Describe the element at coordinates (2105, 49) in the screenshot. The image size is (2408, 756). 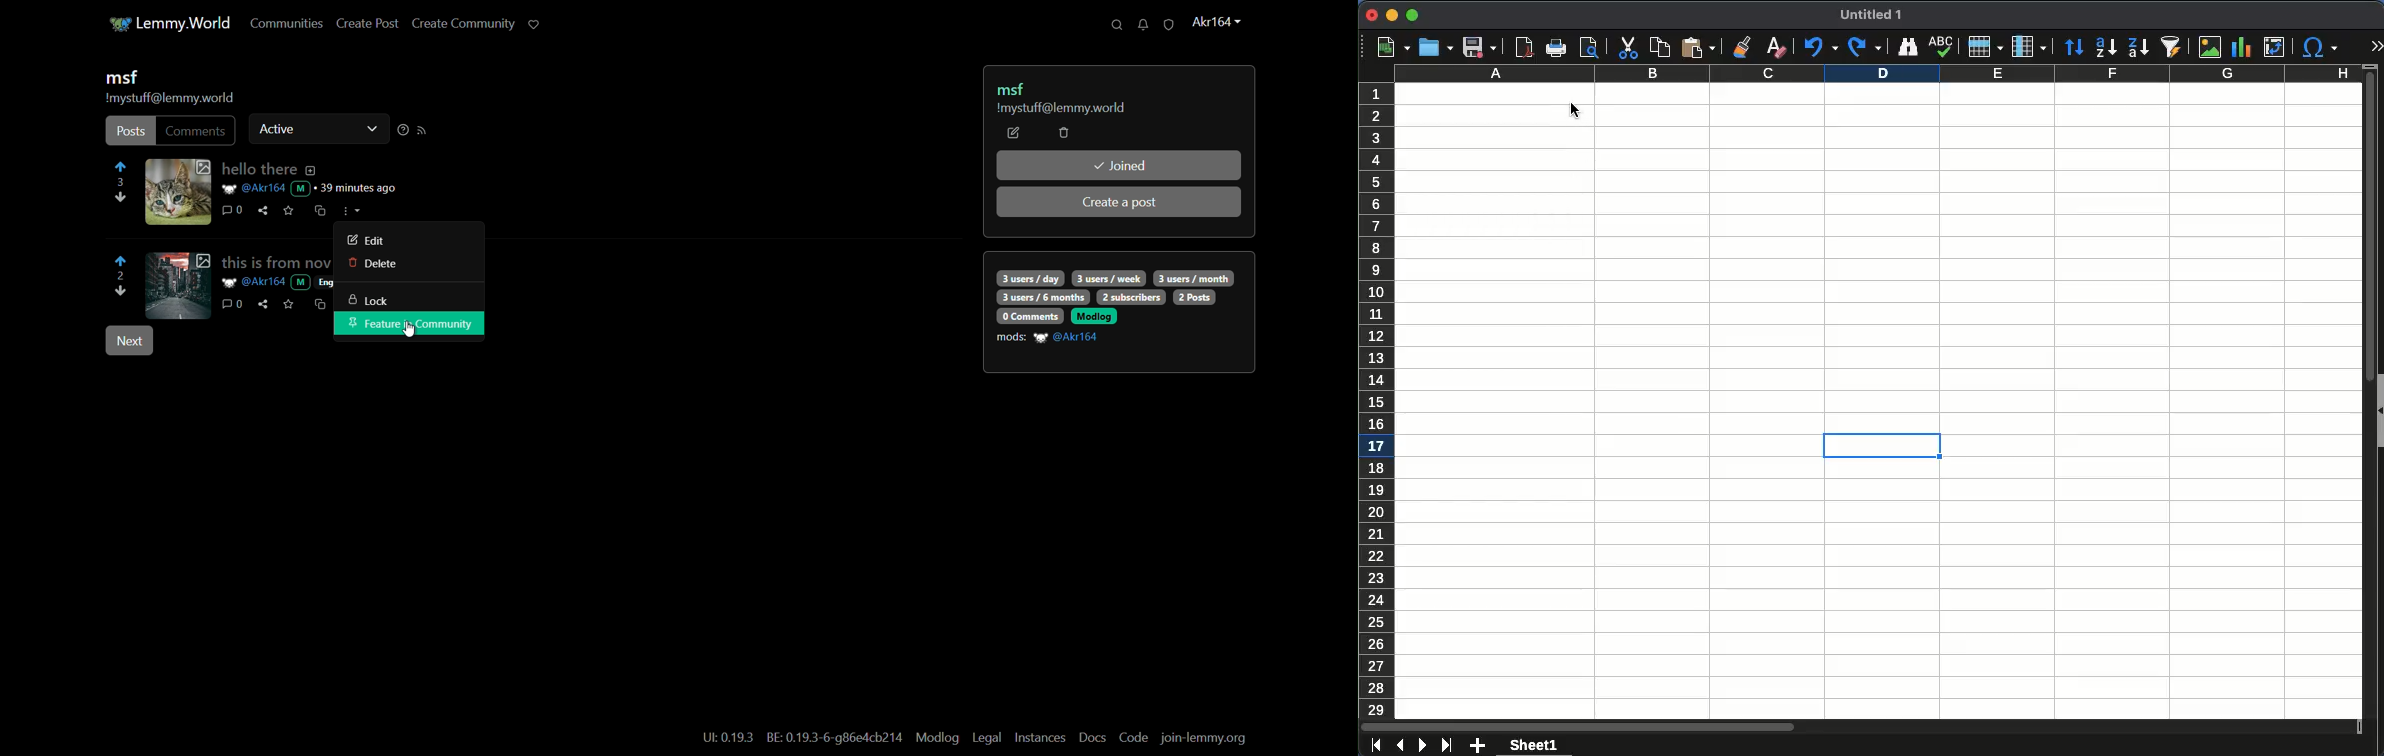
I see `ascending` at that location.